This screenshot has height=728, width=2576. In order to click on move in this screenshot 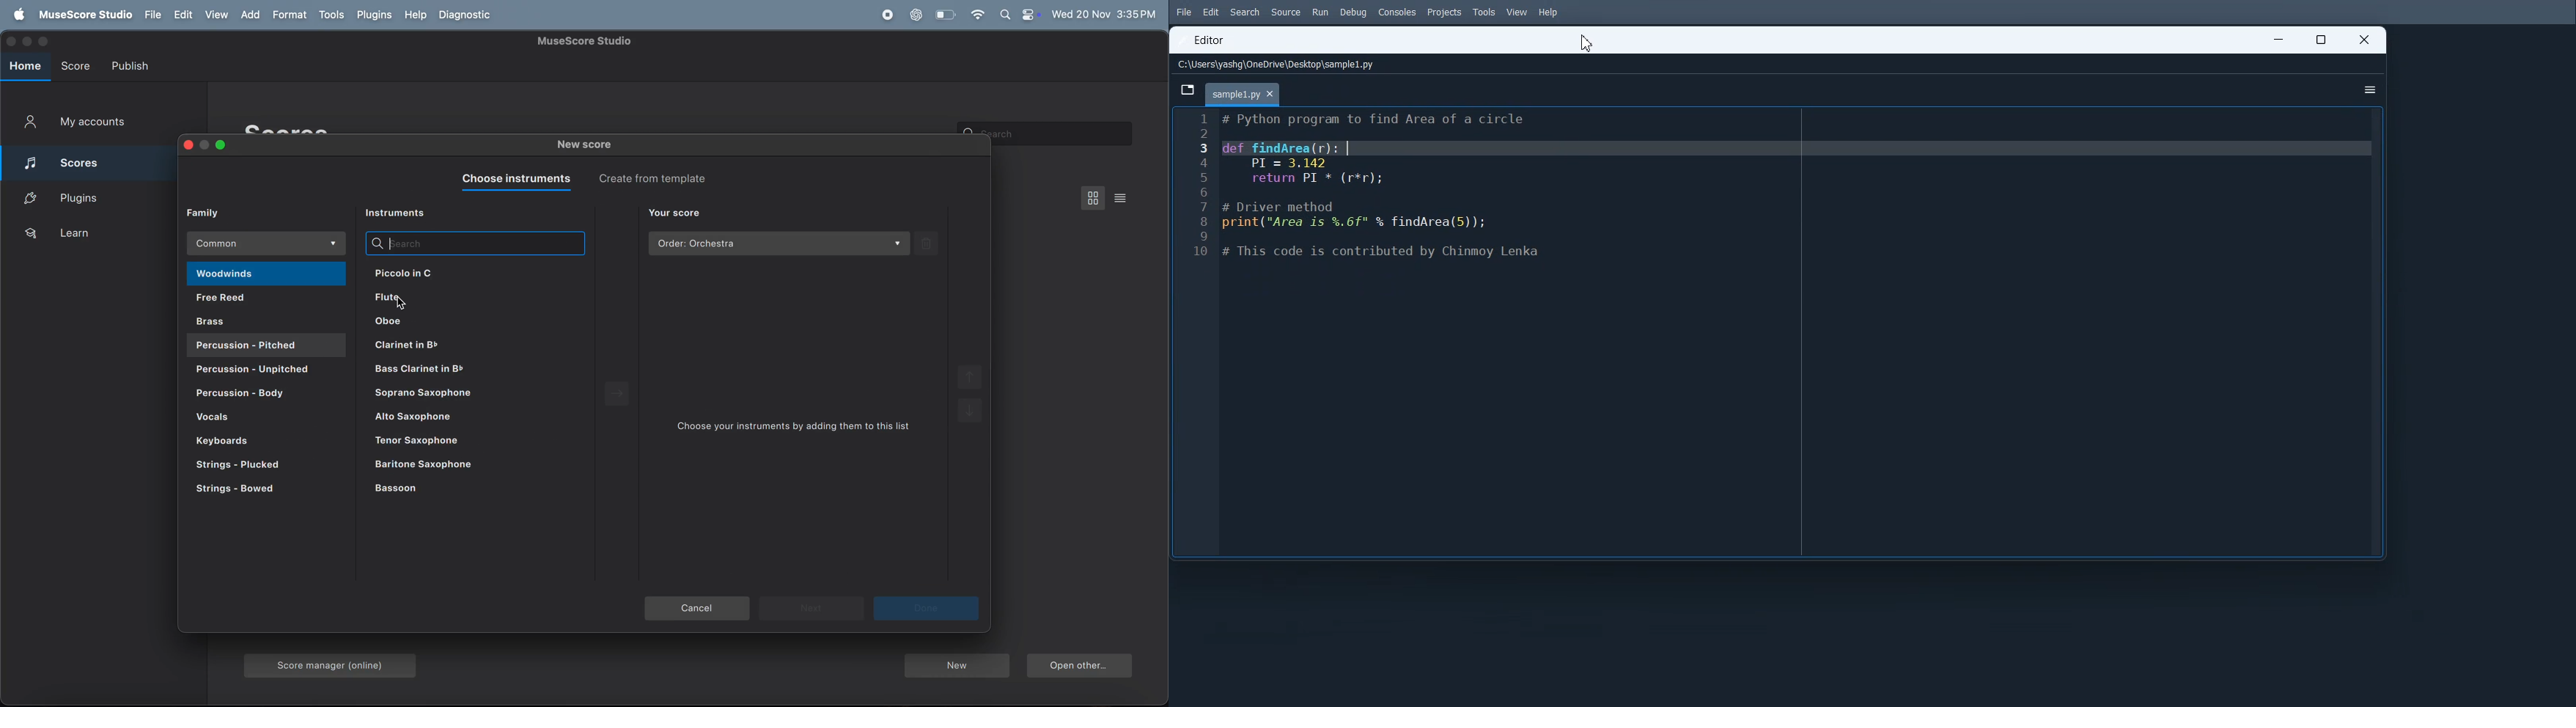, I will do `click(620, 395)`.